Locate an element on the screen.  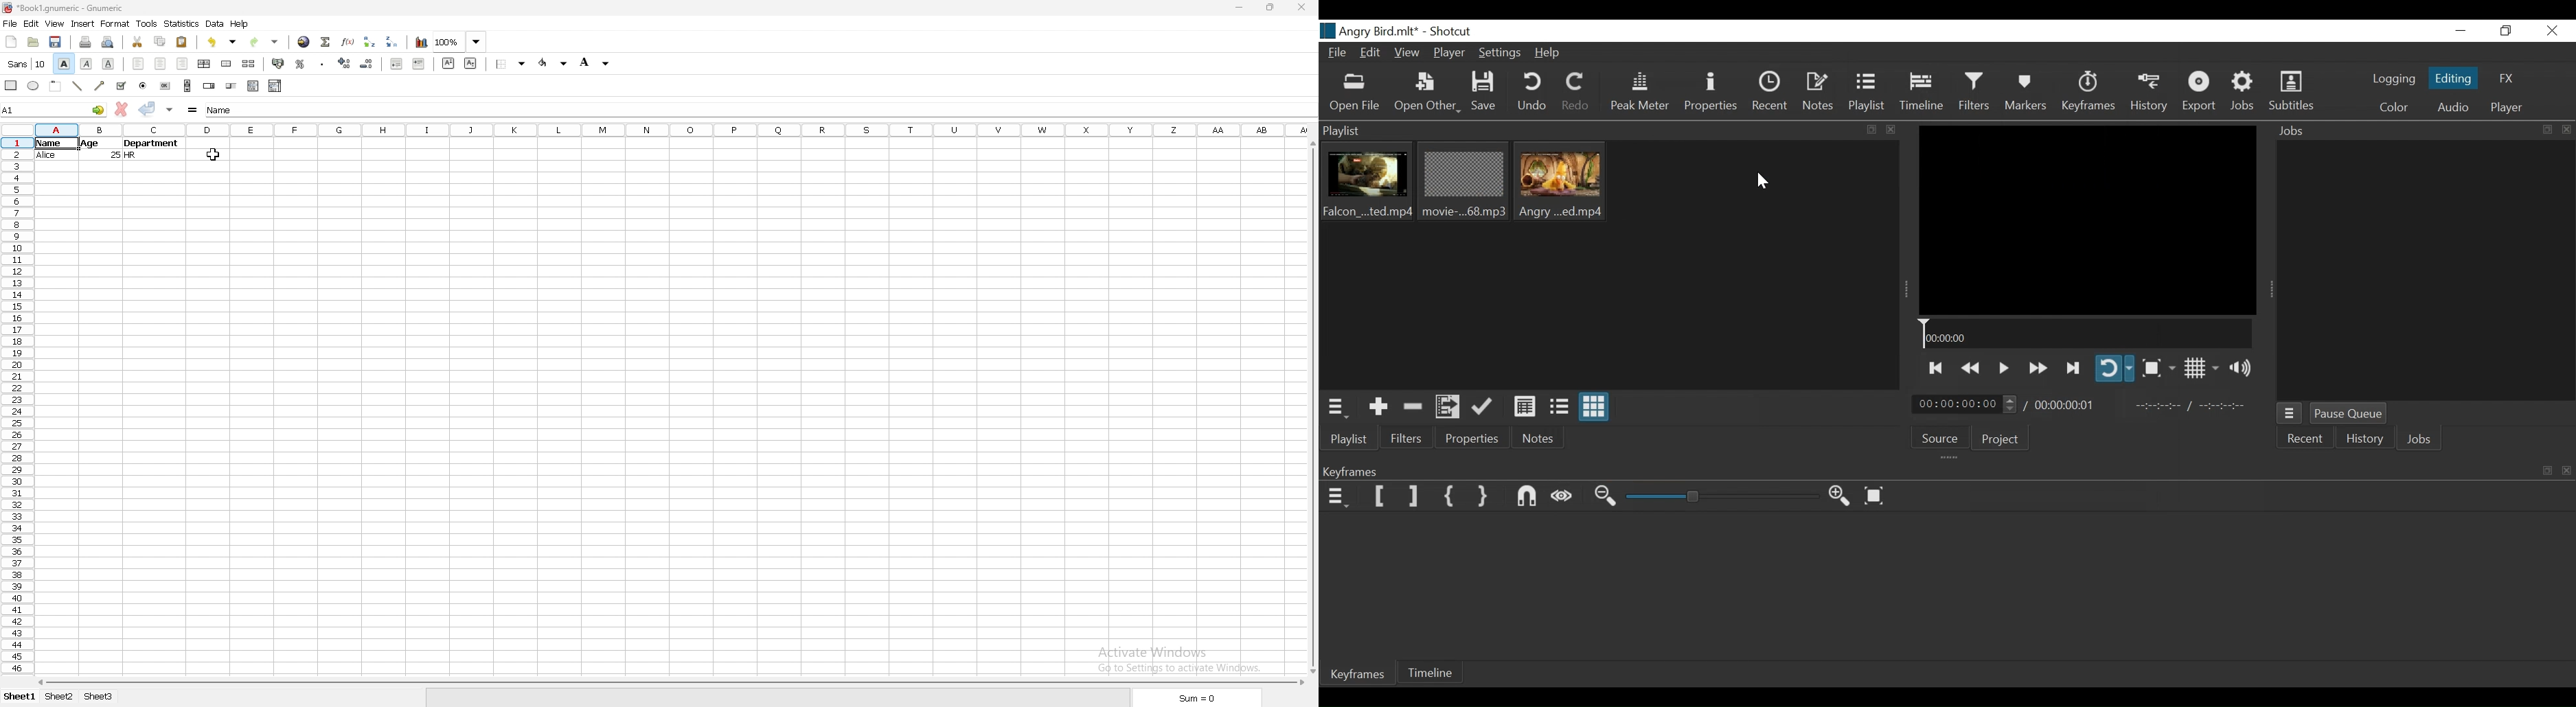
History is located at coordinates (2149, 90).